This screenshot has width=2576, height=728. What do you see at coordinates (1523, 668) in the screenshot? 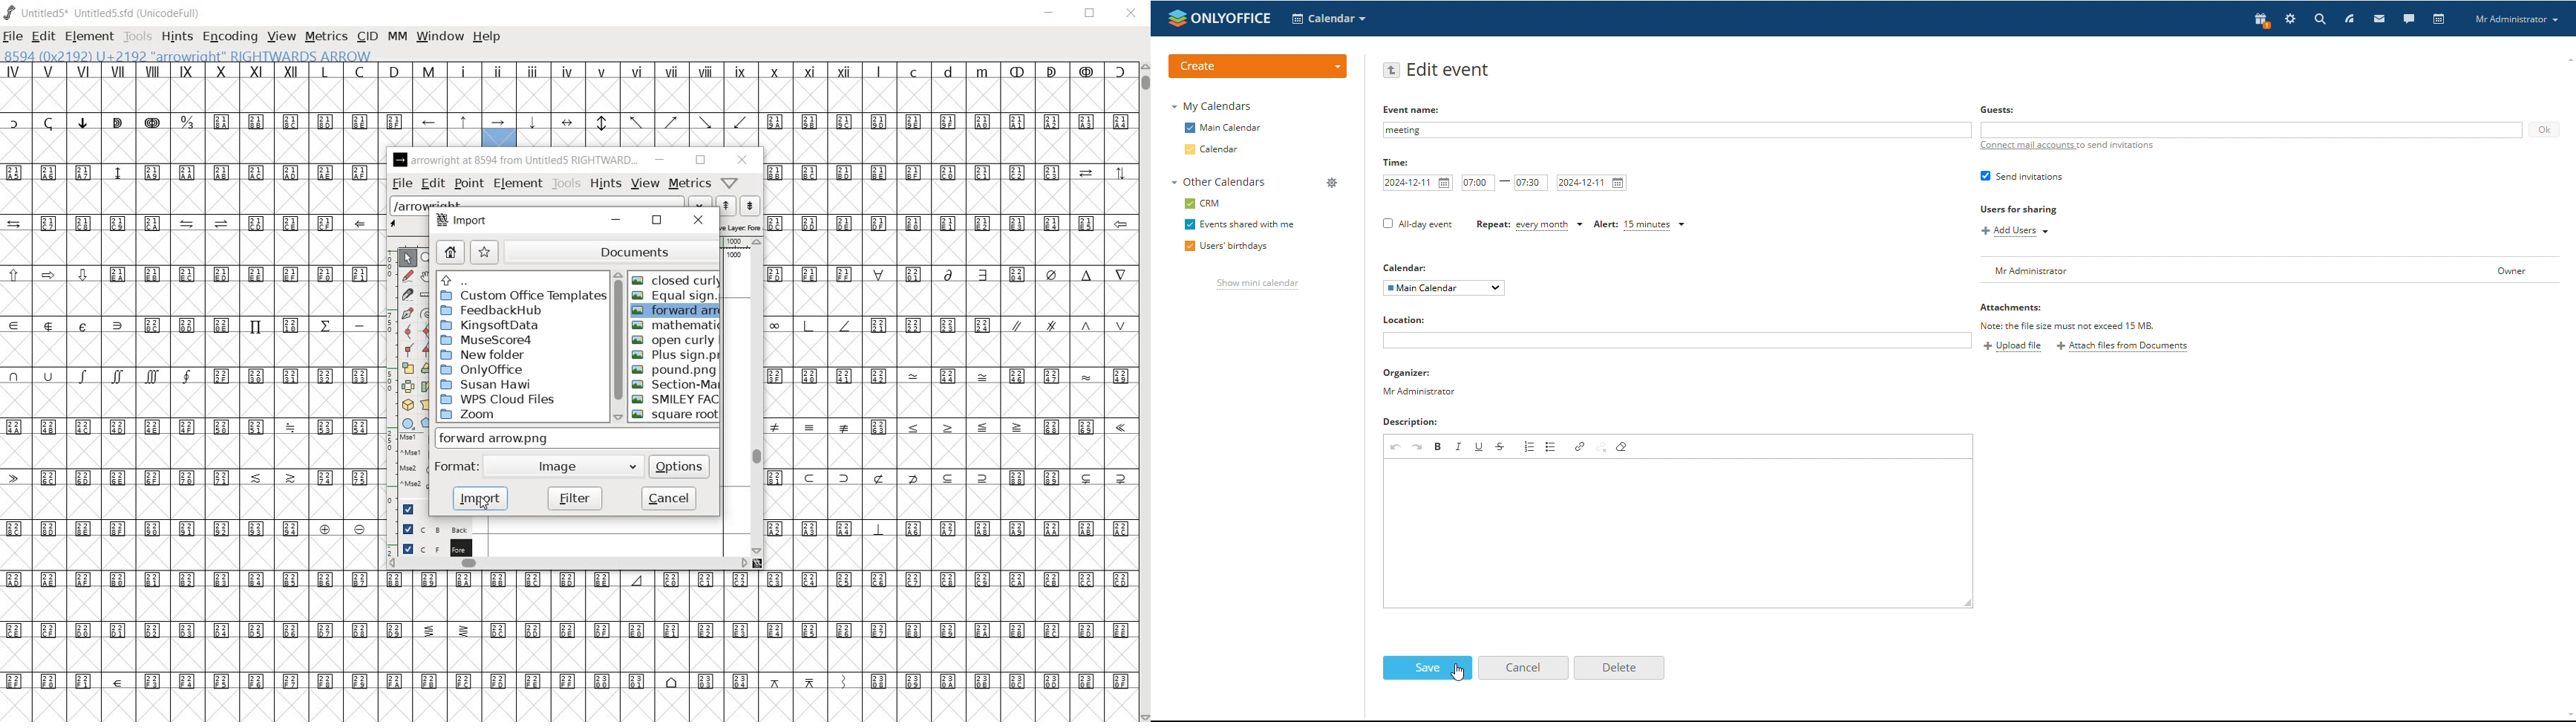
I see `cancel` at bounding box center [1523, 668].